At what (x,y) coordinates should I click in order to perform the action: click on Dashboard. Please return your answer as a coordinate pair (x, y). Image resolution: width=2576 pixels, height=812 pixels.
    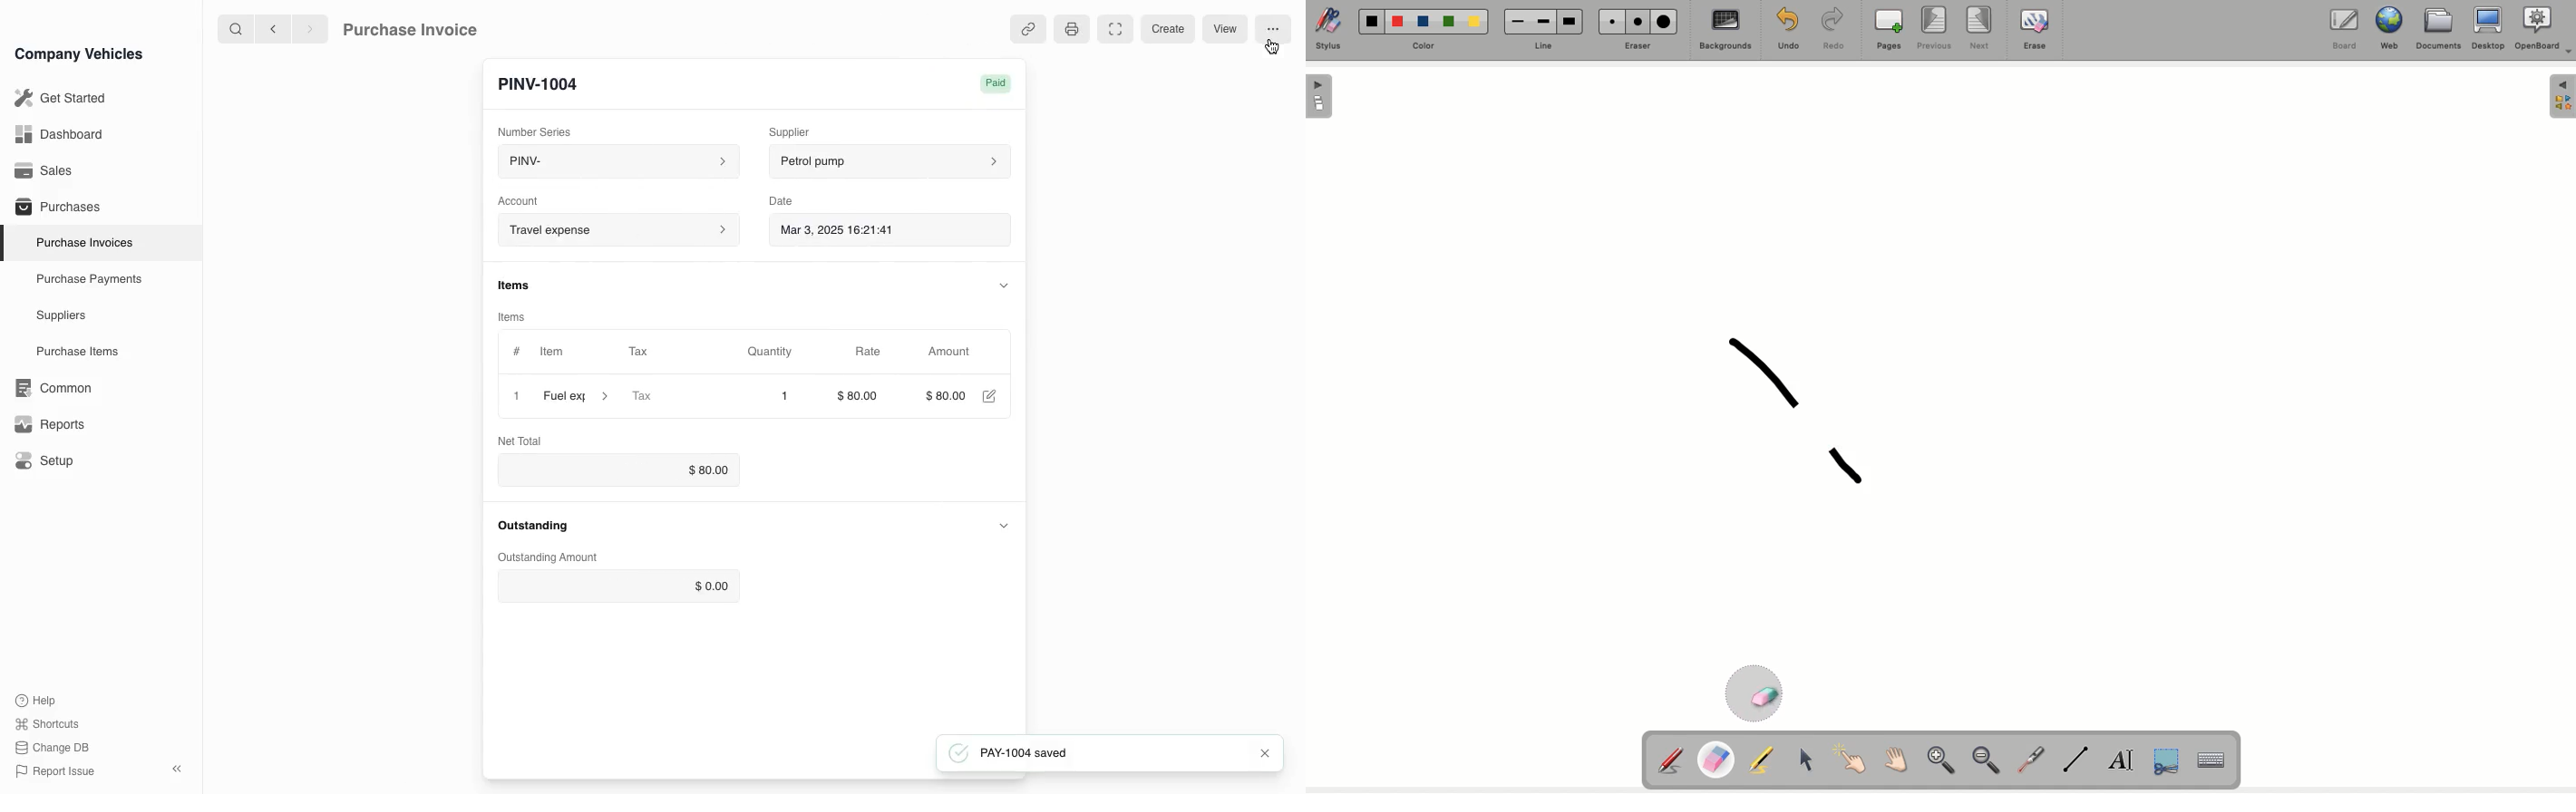
    Looking at the image, I should click on (58, 134).